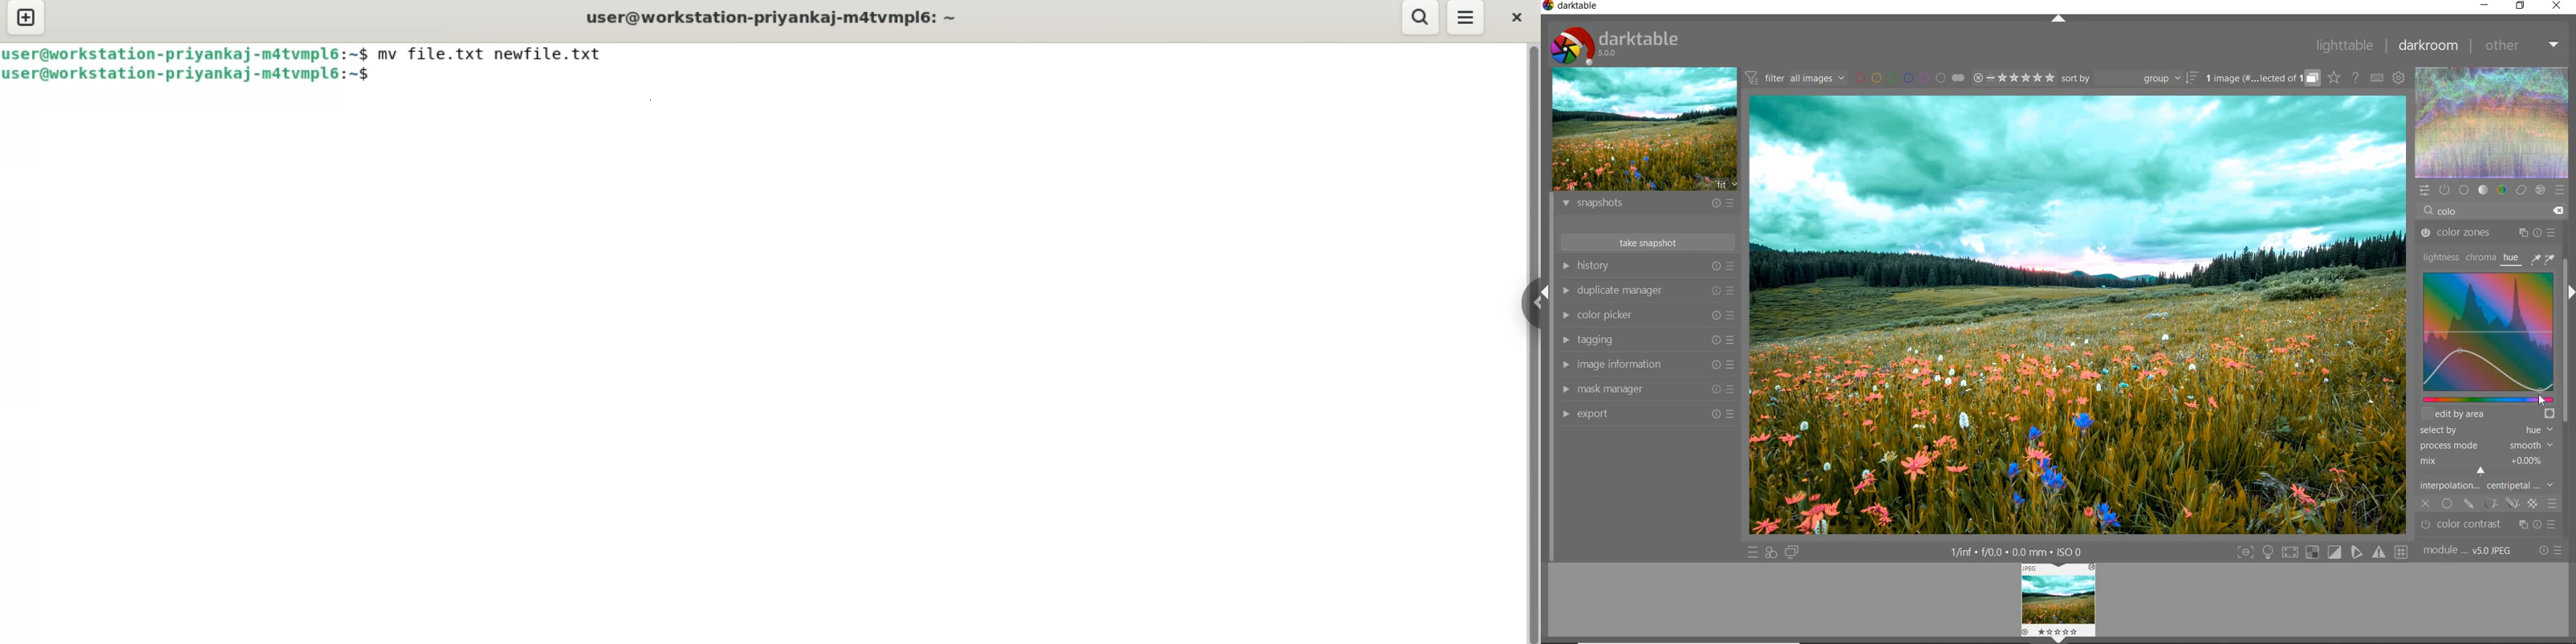 The image size is (2576, 644). Describe the element at coordinates (1547, 291) in the screenshot. I see `Expand / Collapse` at that location.